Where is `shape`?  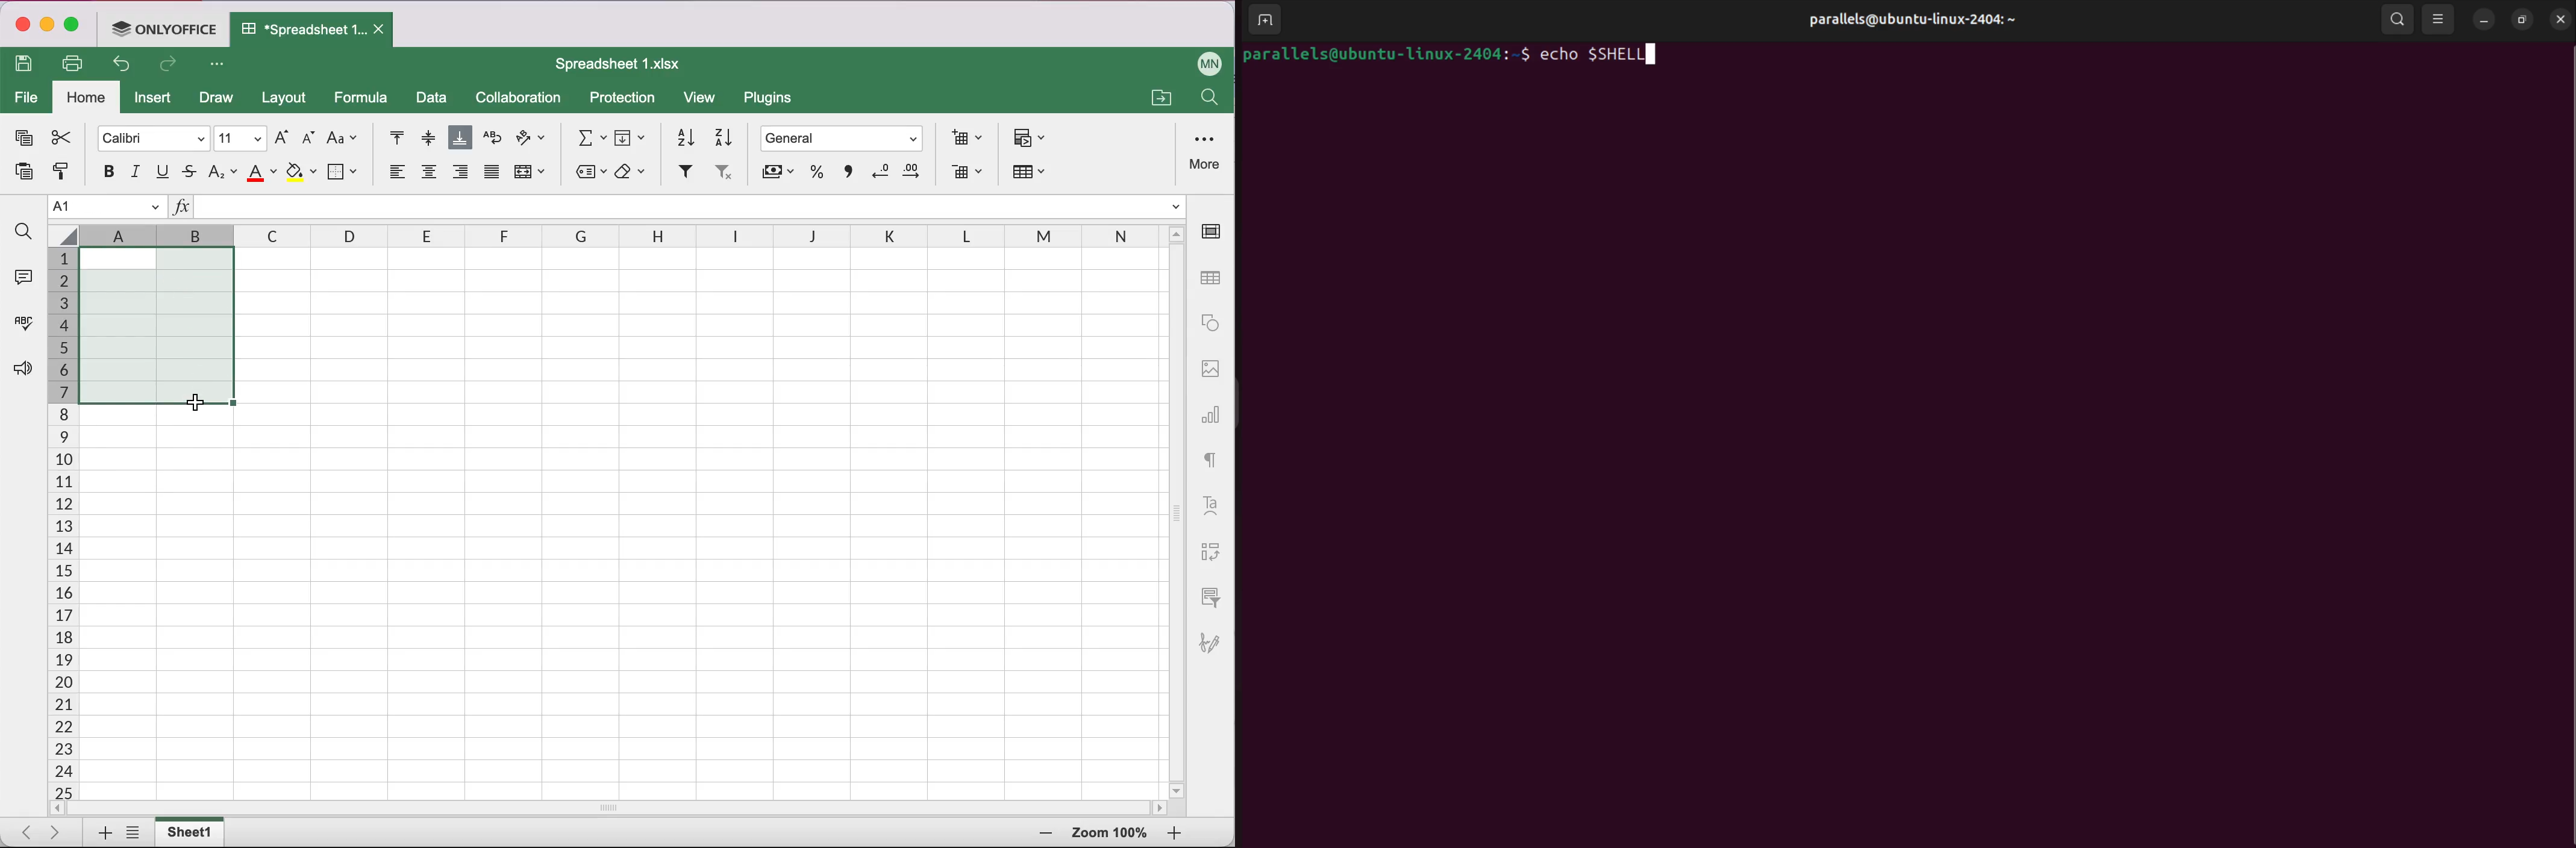 shape is located at coordinates (1210, 323).